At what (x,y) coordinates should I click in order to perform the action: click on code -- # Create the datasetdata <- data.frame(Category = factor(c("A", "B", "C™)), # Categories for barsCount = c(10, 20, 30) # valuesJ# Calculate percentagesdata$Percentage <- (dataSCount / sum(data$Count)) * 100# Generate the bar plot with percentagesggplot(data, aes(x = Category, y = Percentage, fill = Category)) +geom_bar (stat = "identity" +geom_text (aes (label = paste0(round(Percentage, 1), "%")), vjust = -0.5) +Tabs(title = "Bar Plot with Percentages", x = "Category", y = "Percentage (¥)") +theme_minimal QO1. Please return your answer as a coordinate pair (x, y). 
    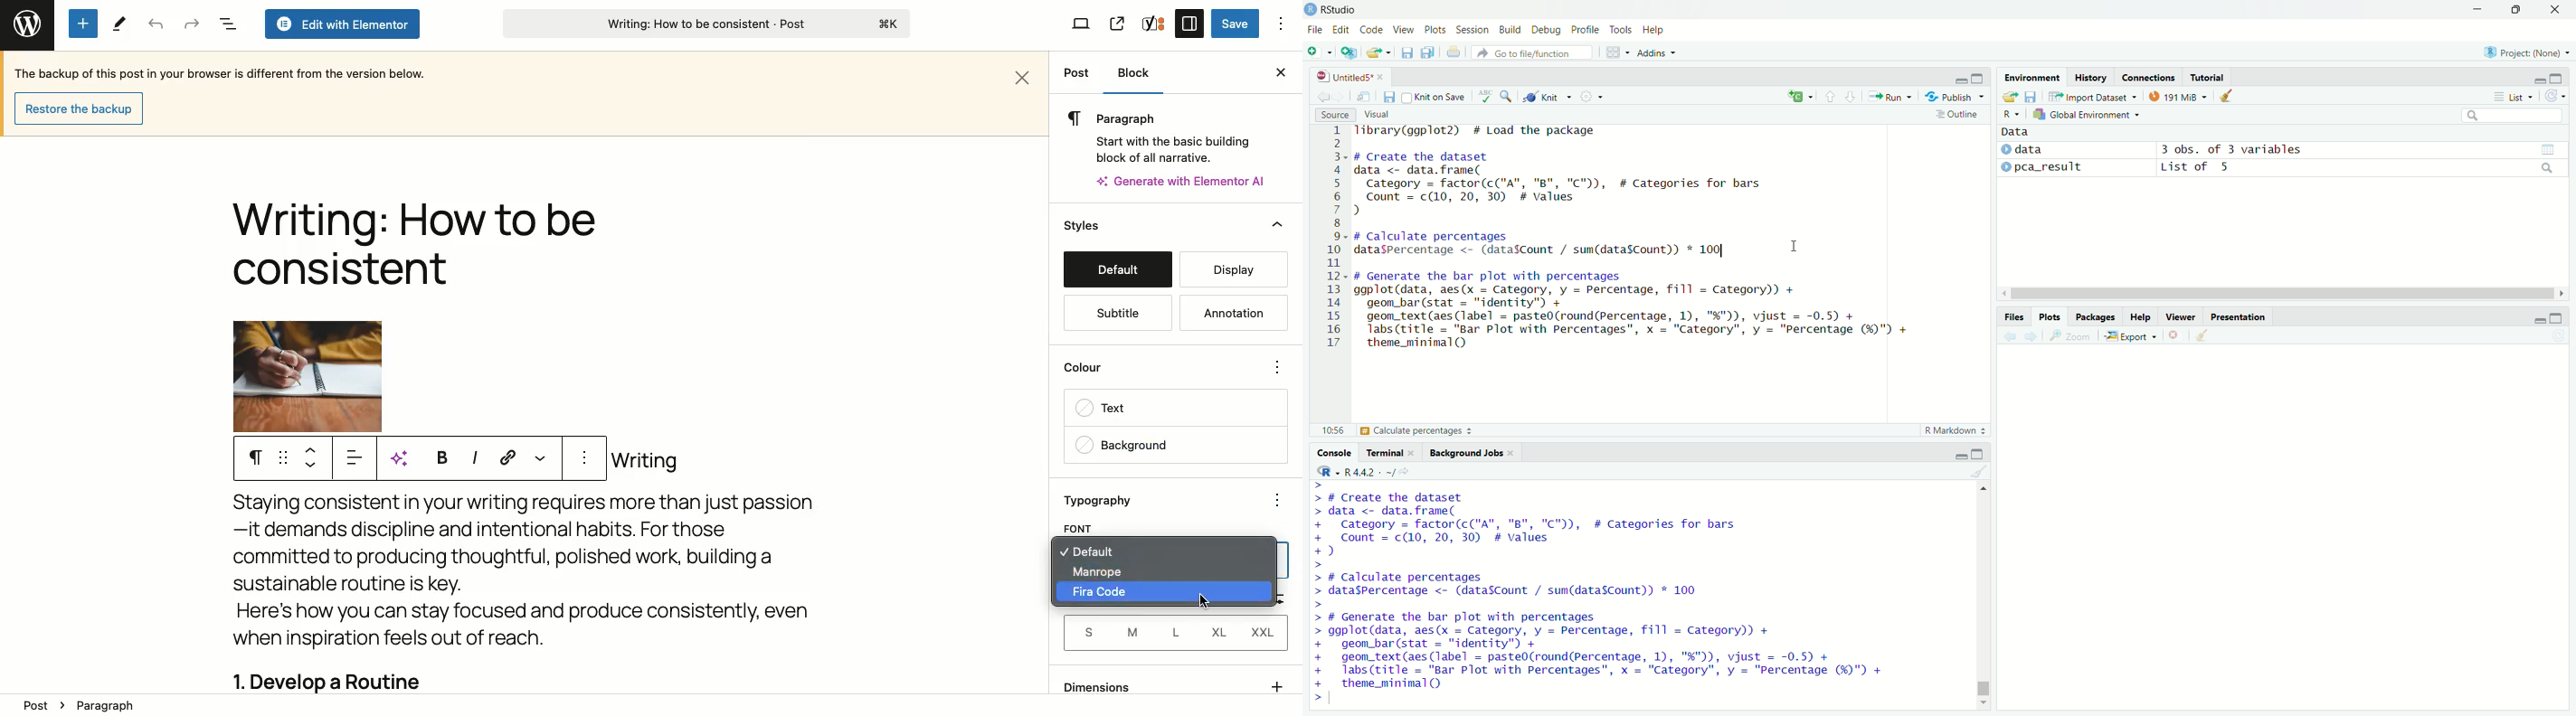
    Looking at the image, I should click on (1613, 593).